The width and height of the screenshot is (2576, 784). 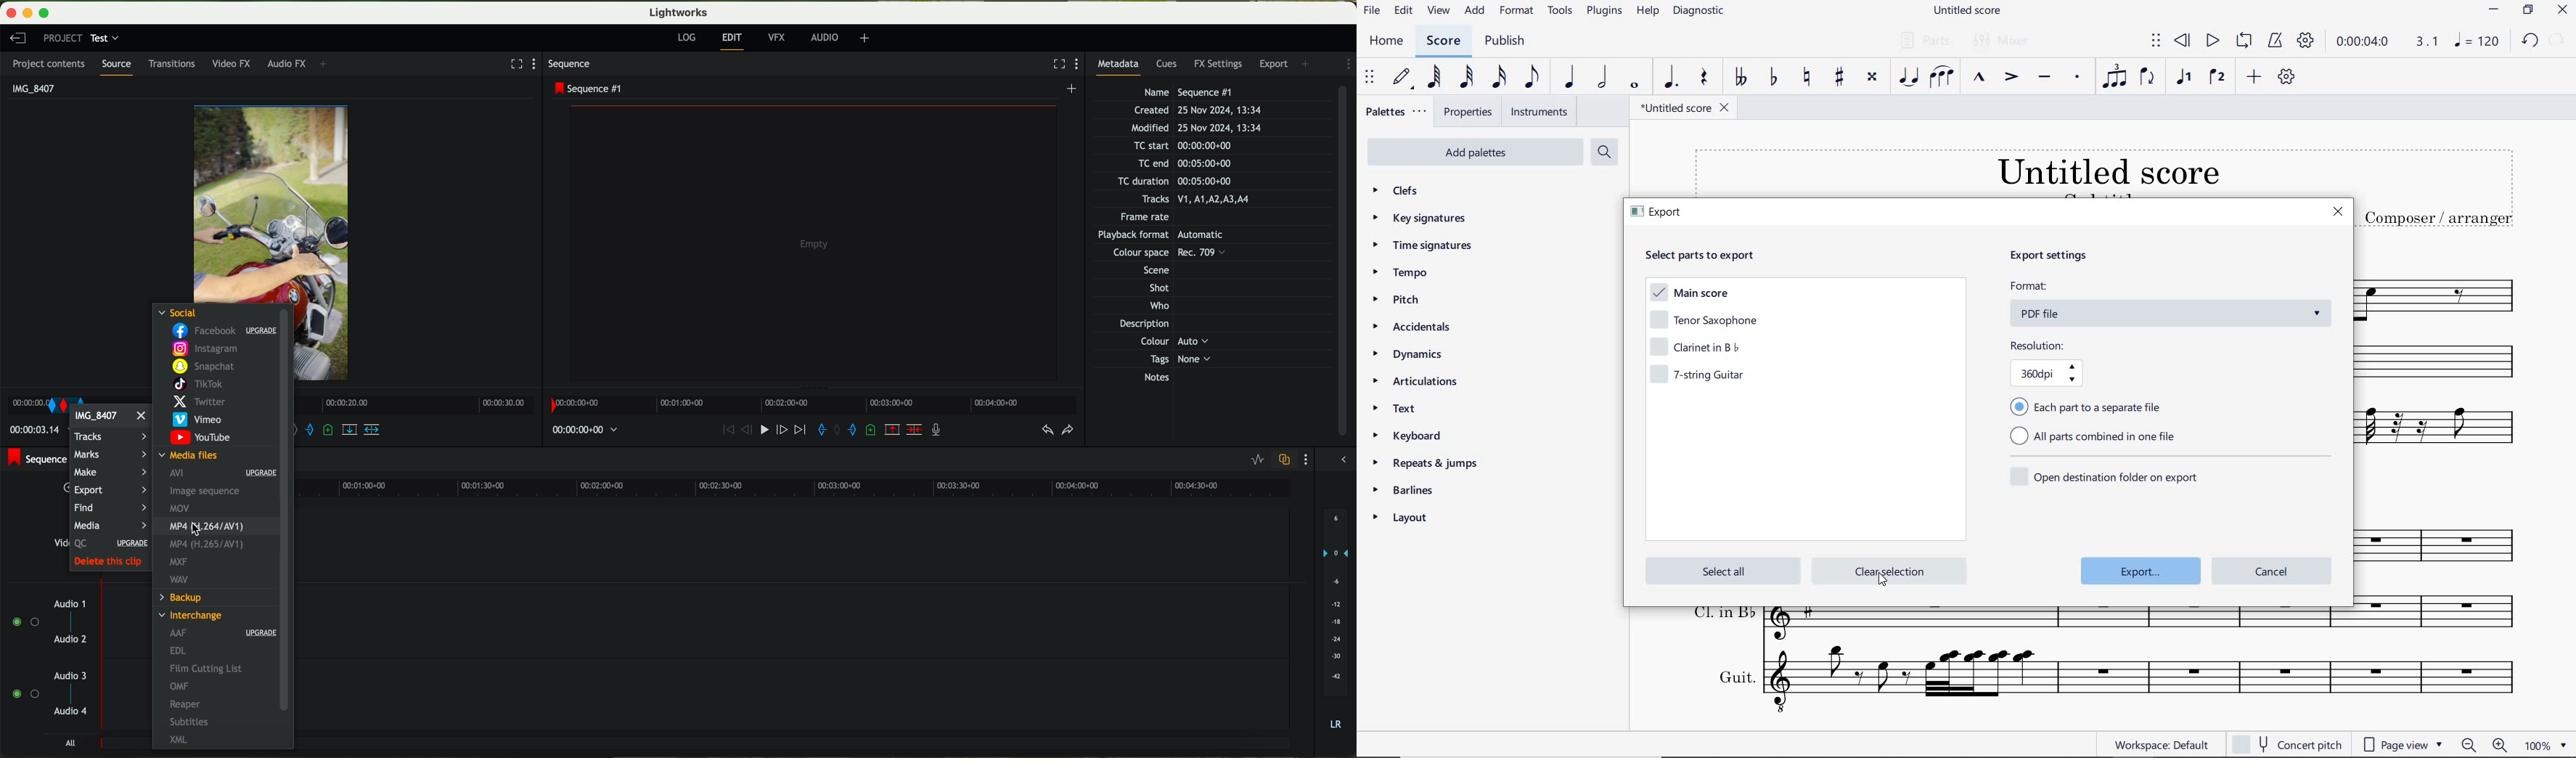 What do you see at coordinates (111, 472) in the screenshot?
I see `make` at bounding box center [111, 472].